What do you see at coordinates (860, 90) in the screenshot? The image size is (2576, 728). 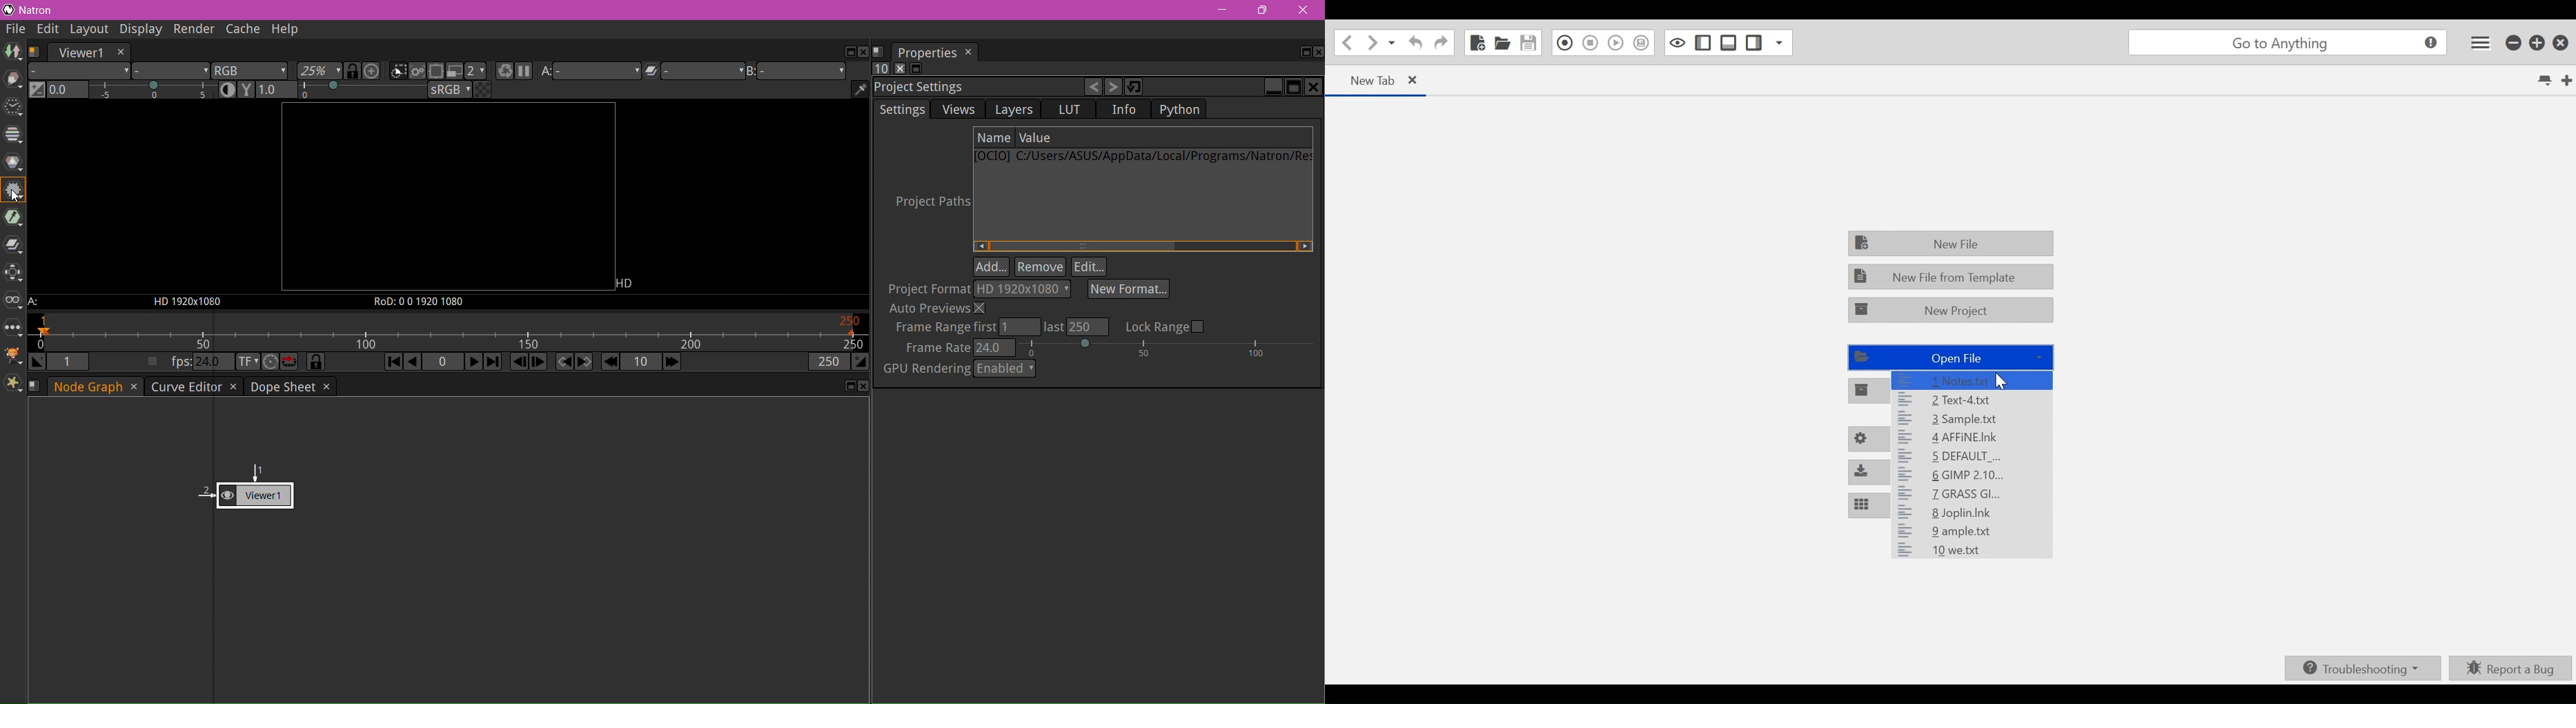 I see `Show/Hide information bar in the bottom of the viewer and if unchecked deactivate any active color picker` at bounding box center [860, 90].